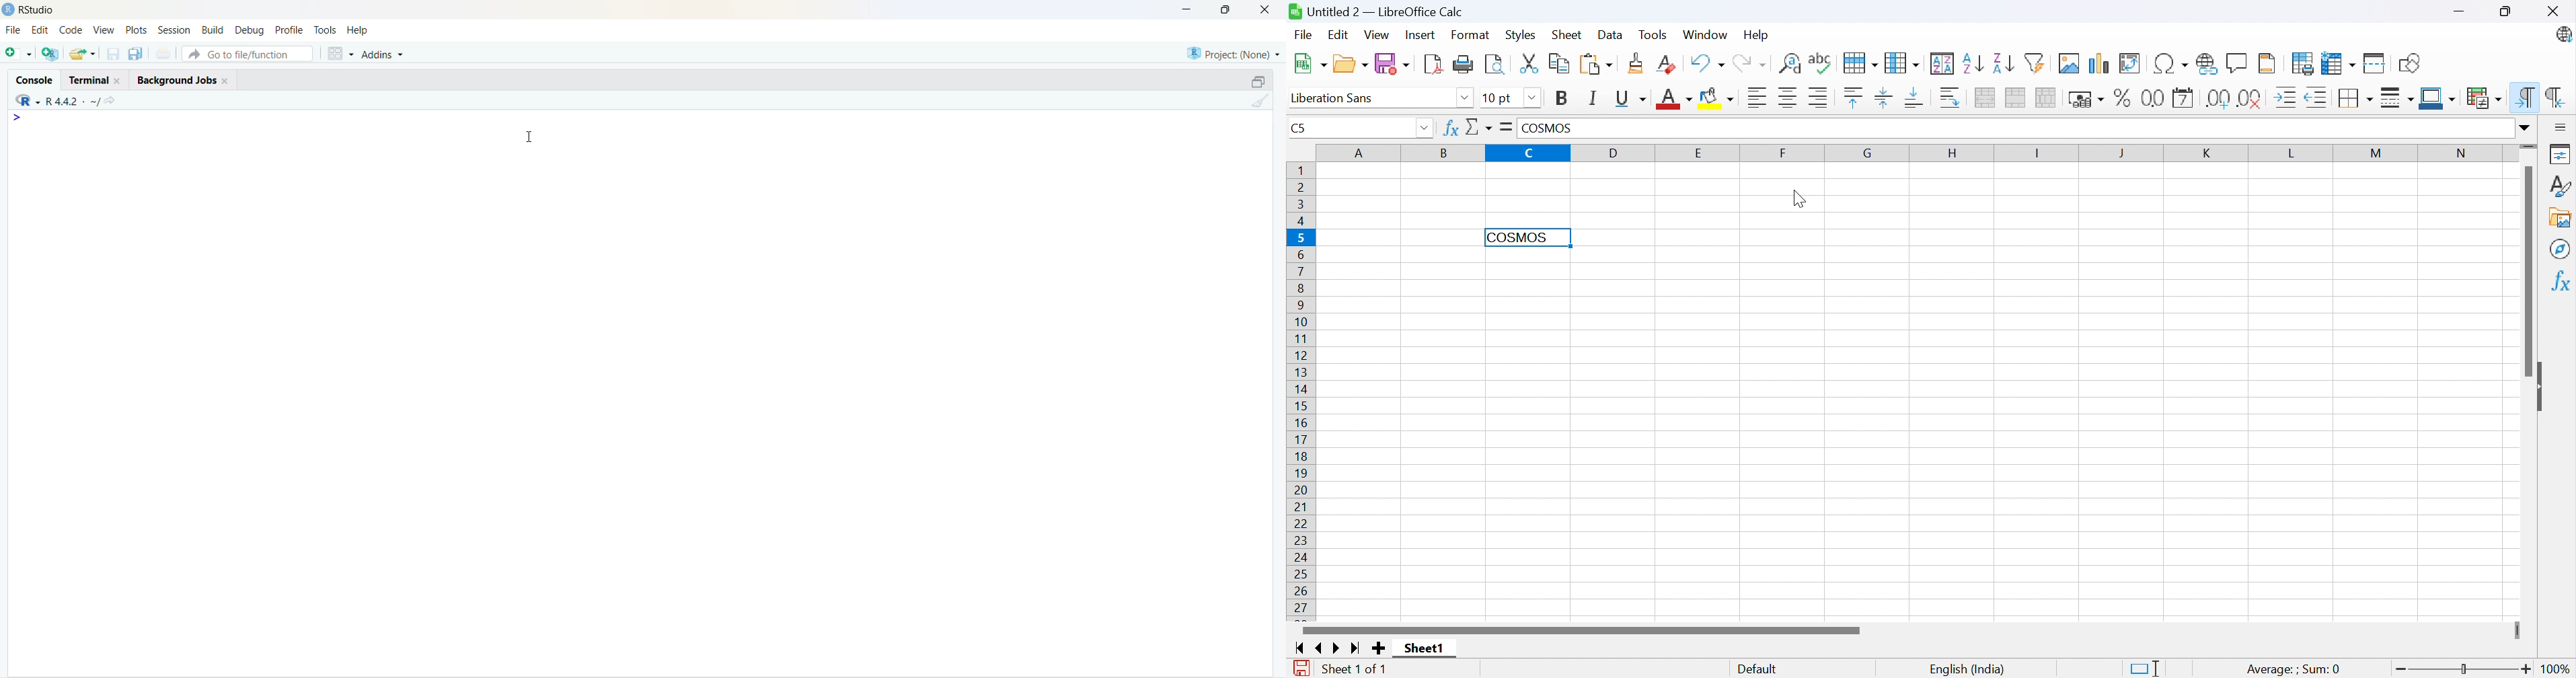 The height and width of the screenshot is (700, 2576). Describe the element at coordinates (1609, 35) in the screenshot. I see `Data` at that location.